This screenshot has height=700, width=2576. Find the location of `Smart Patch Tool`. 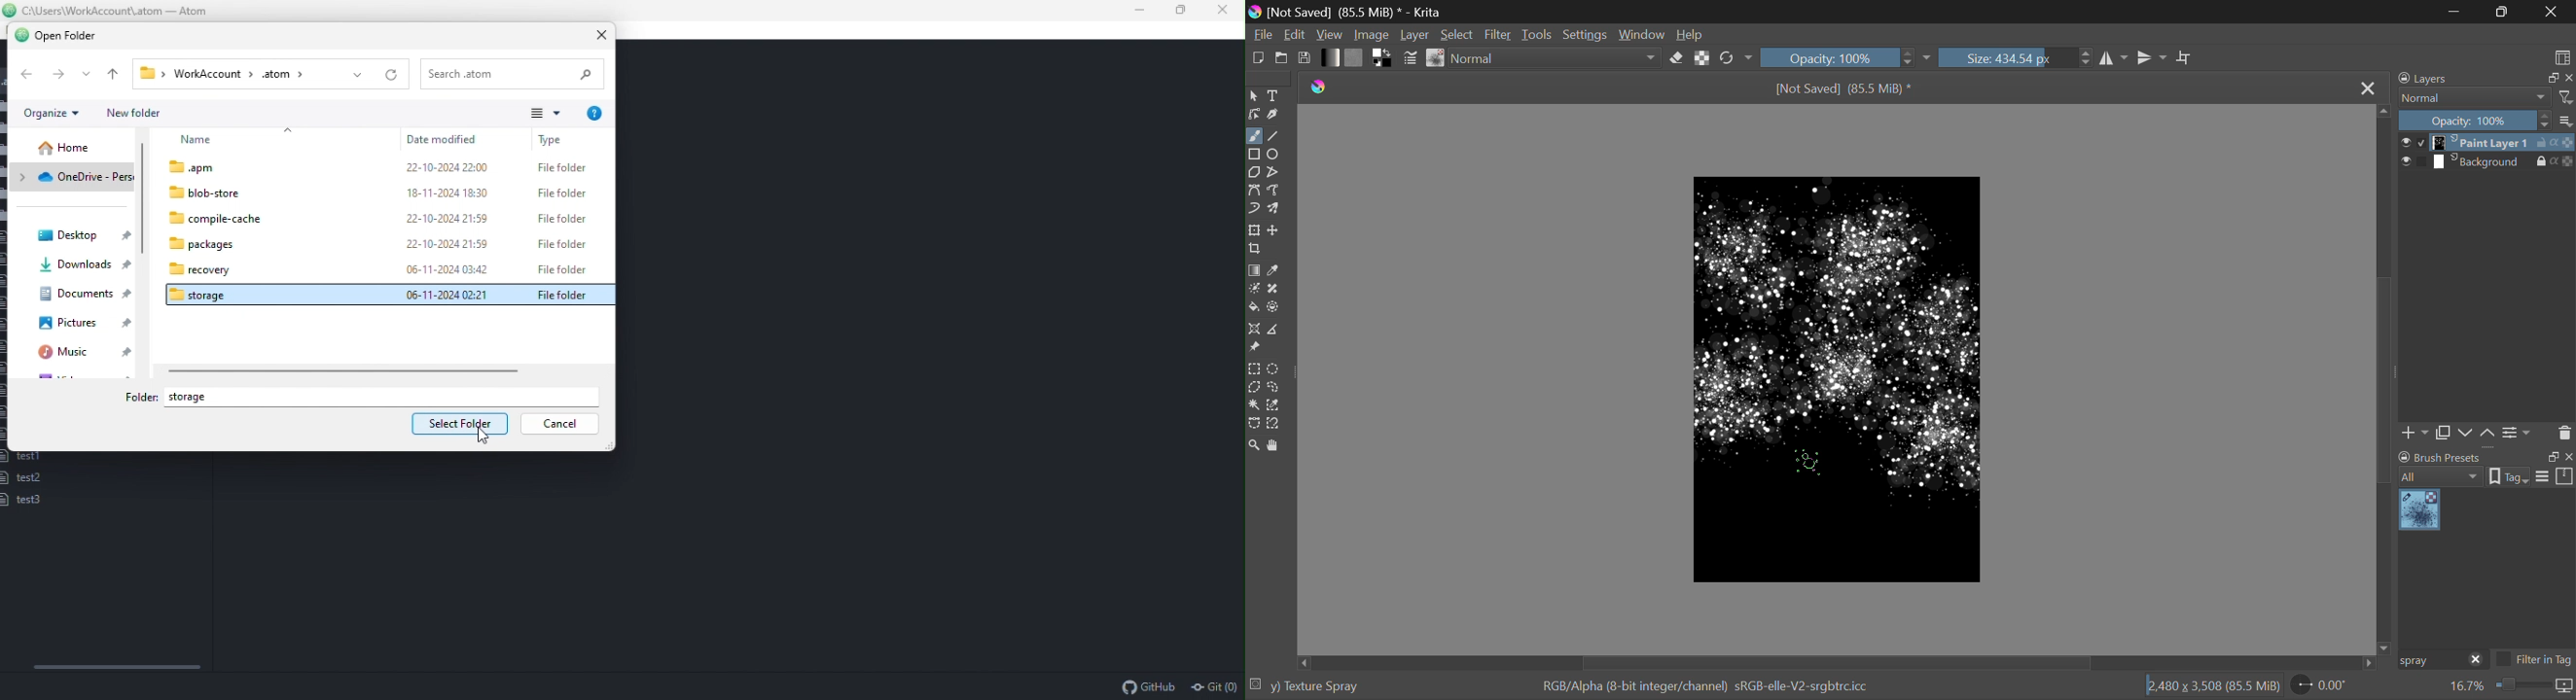

Smart Patch Tool is located at coordinates (1274, 292).